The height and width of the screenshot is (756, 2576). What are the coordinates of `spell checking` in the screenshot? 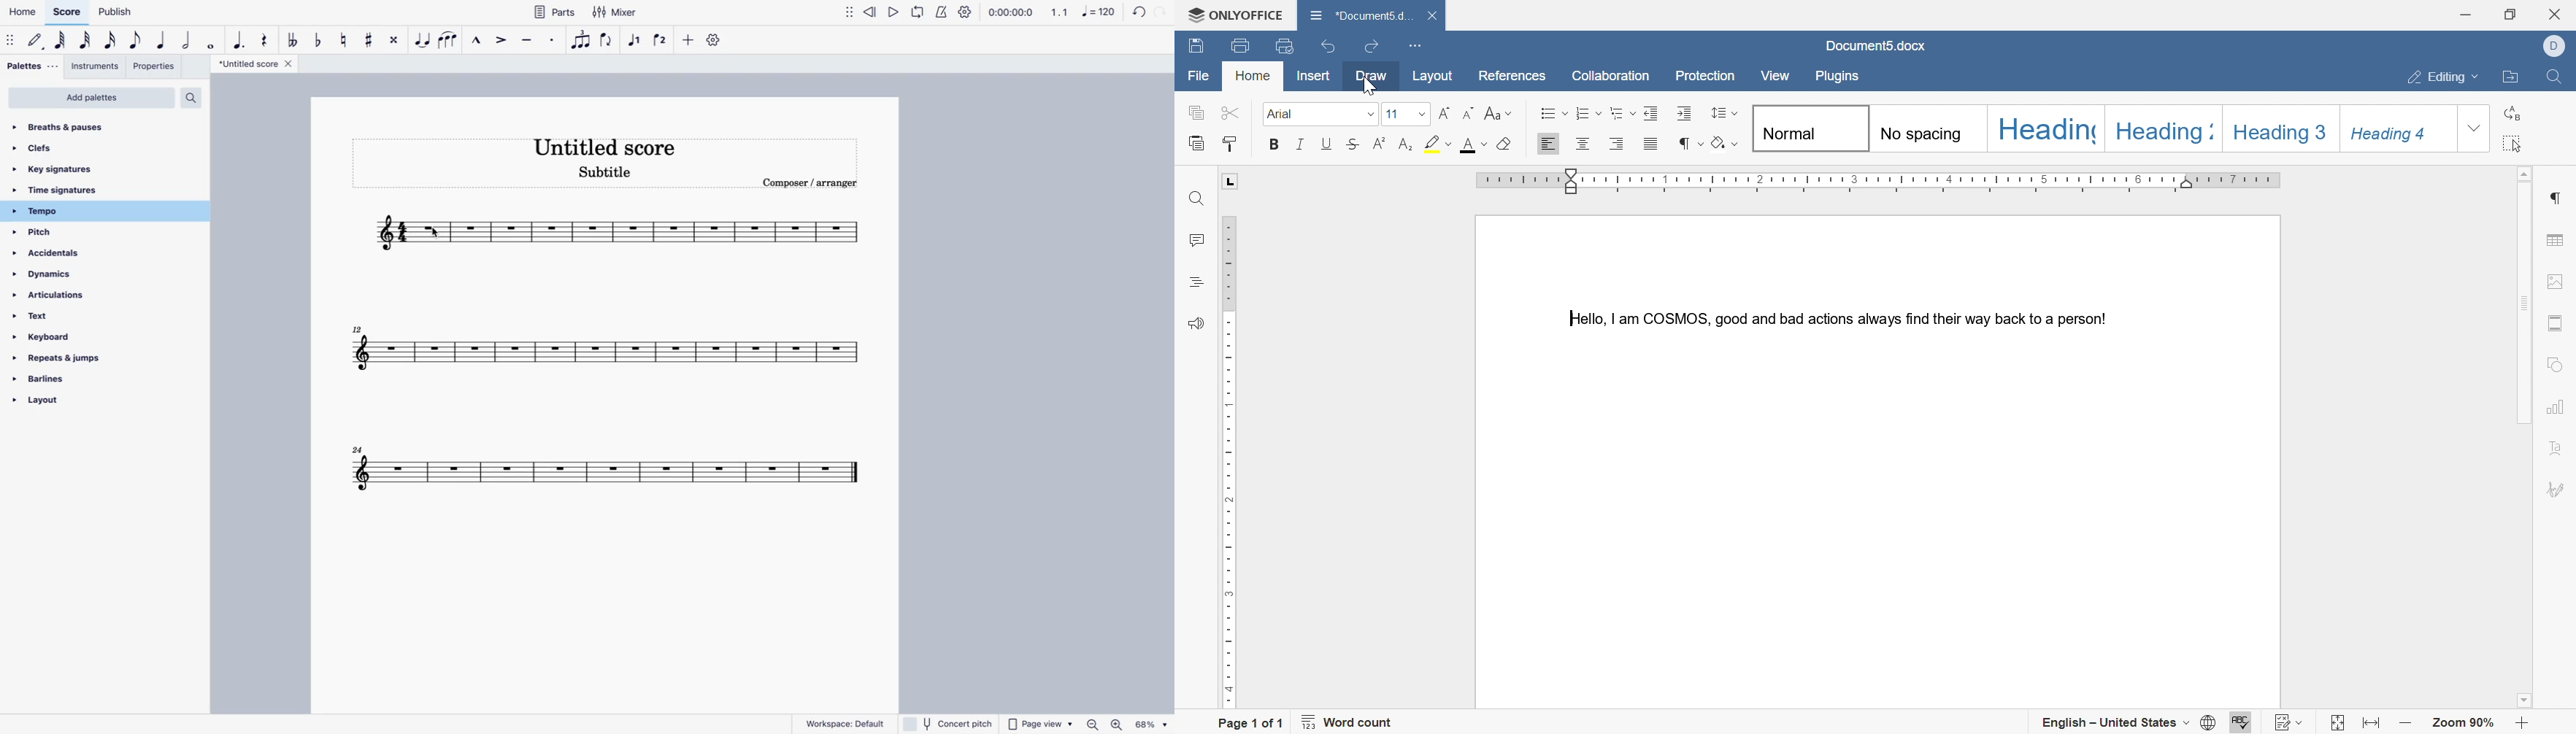 It's located at (2239, 720).